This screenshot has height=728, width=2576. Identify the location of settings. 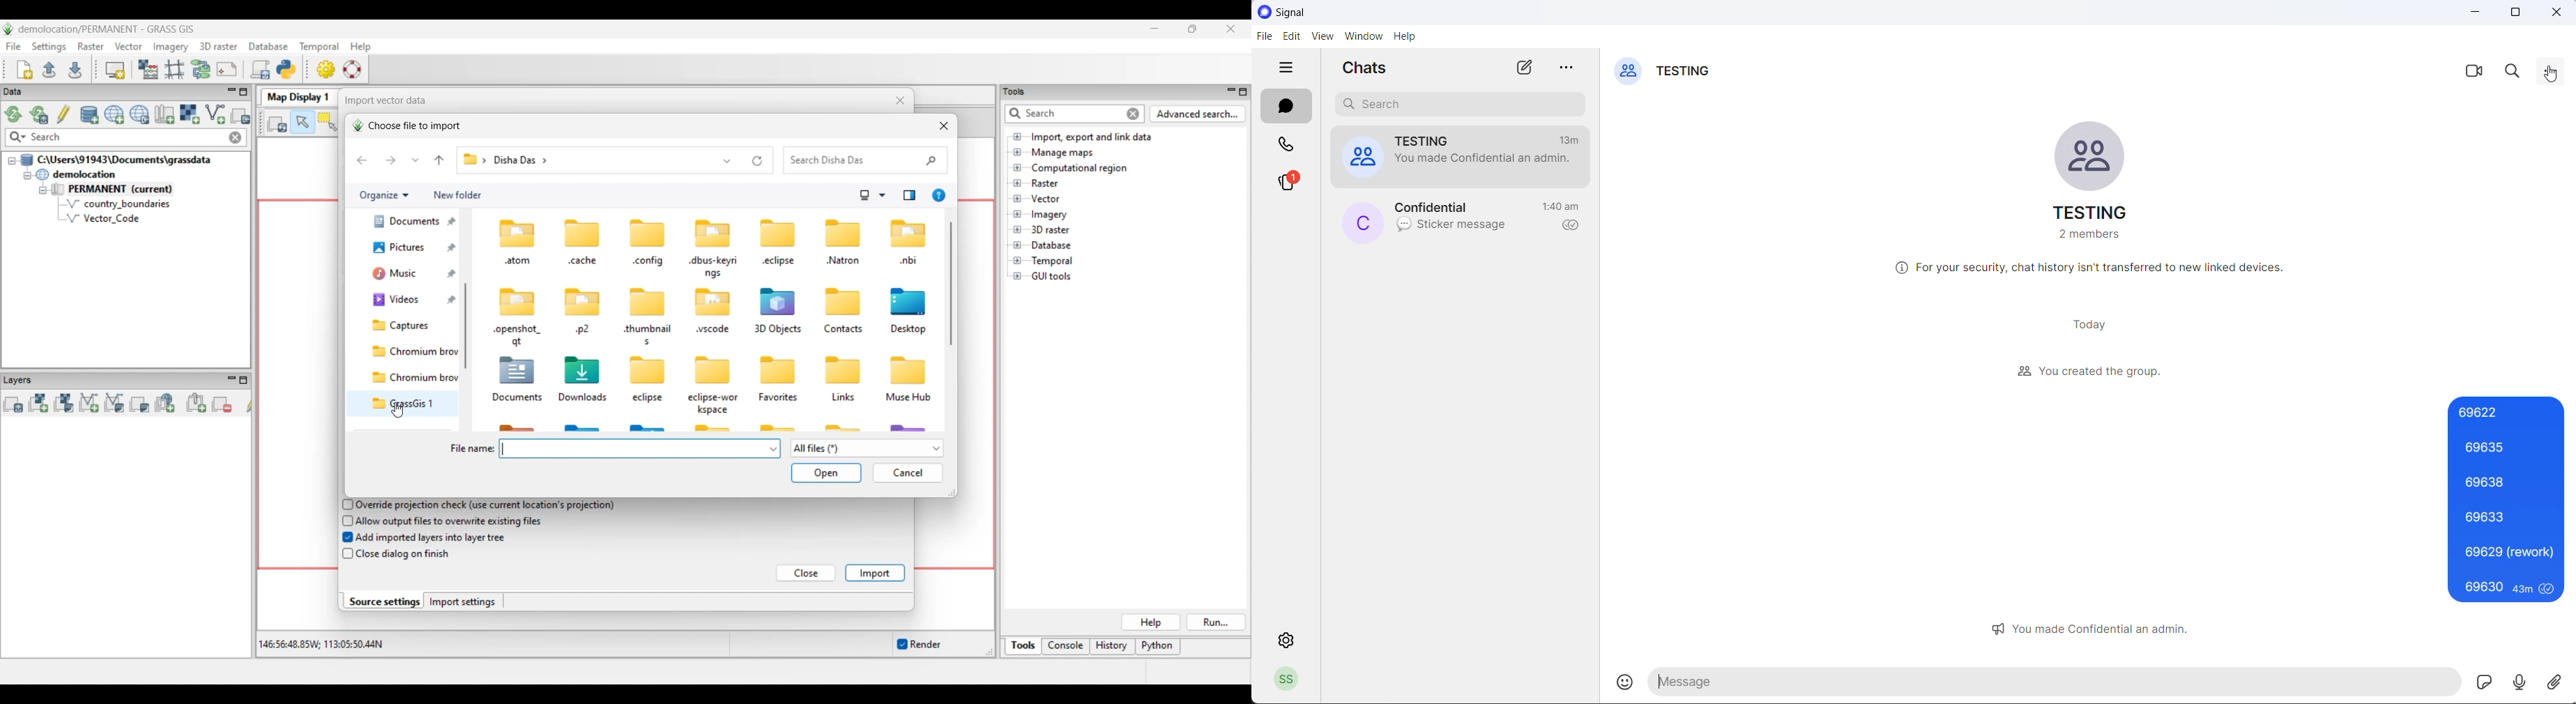
(1286, 641).